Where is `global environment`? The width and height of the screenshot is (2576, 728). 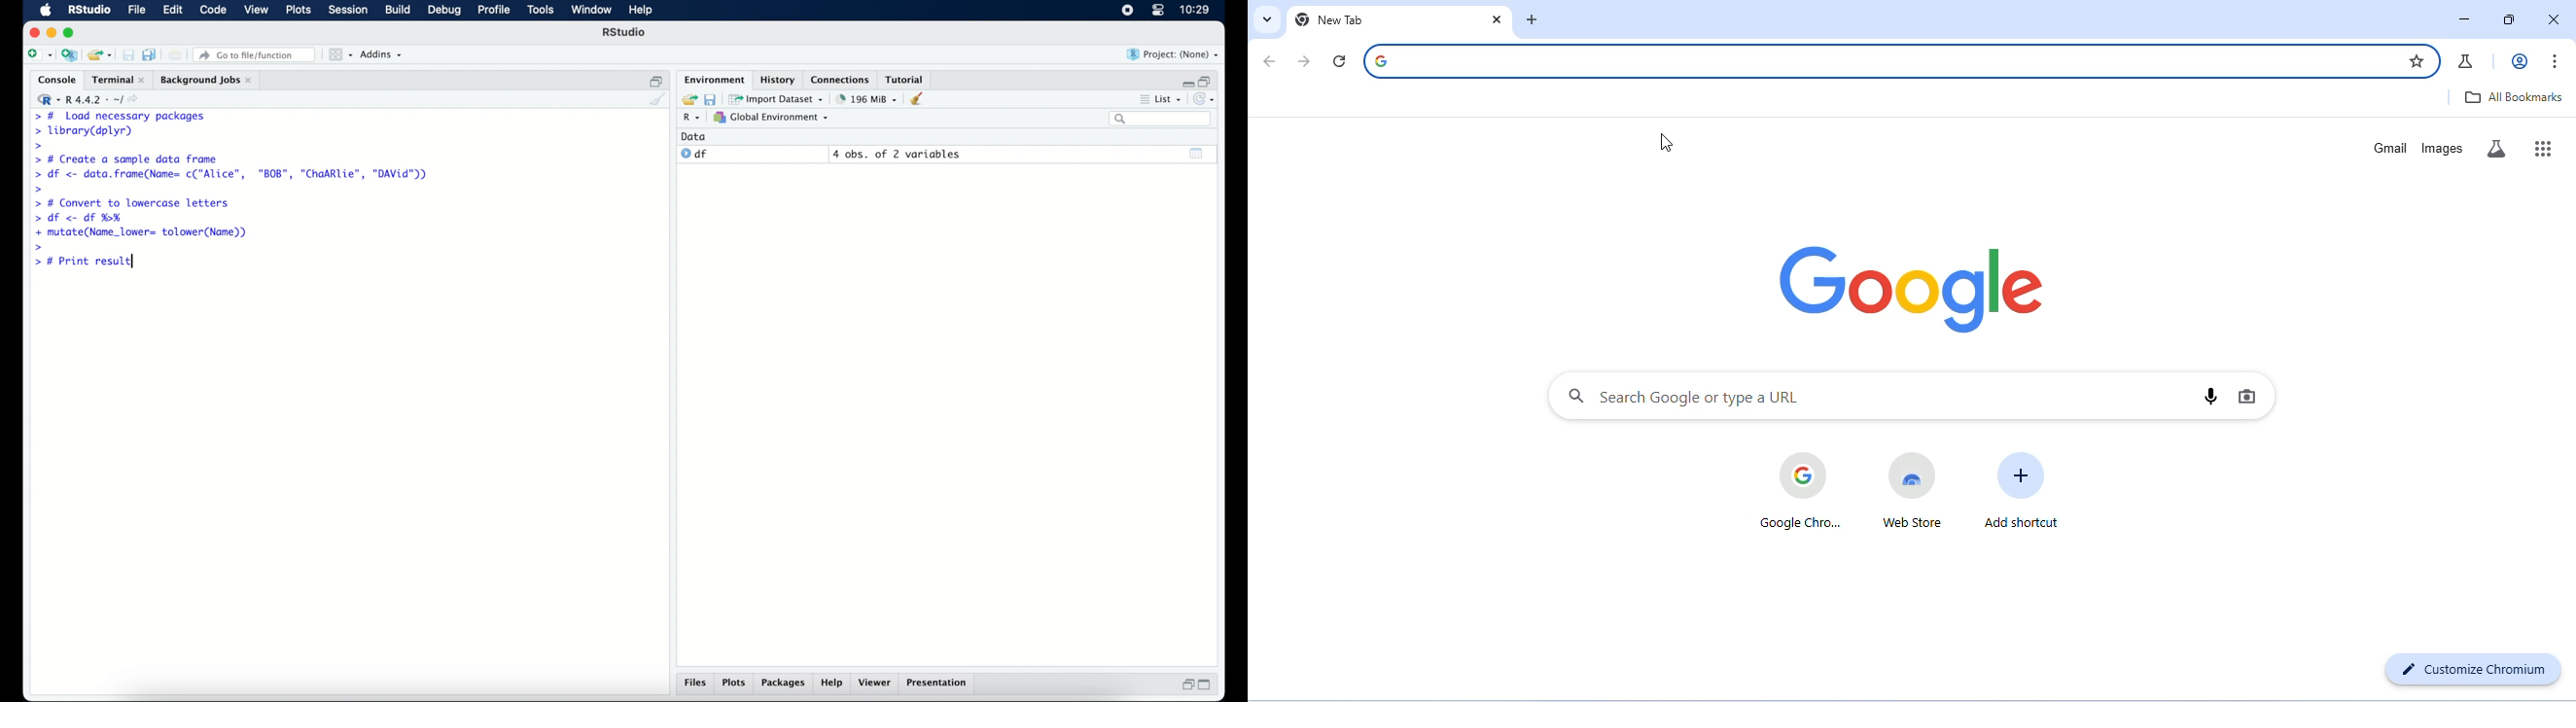 global environment is located at coordinates (772, 118).